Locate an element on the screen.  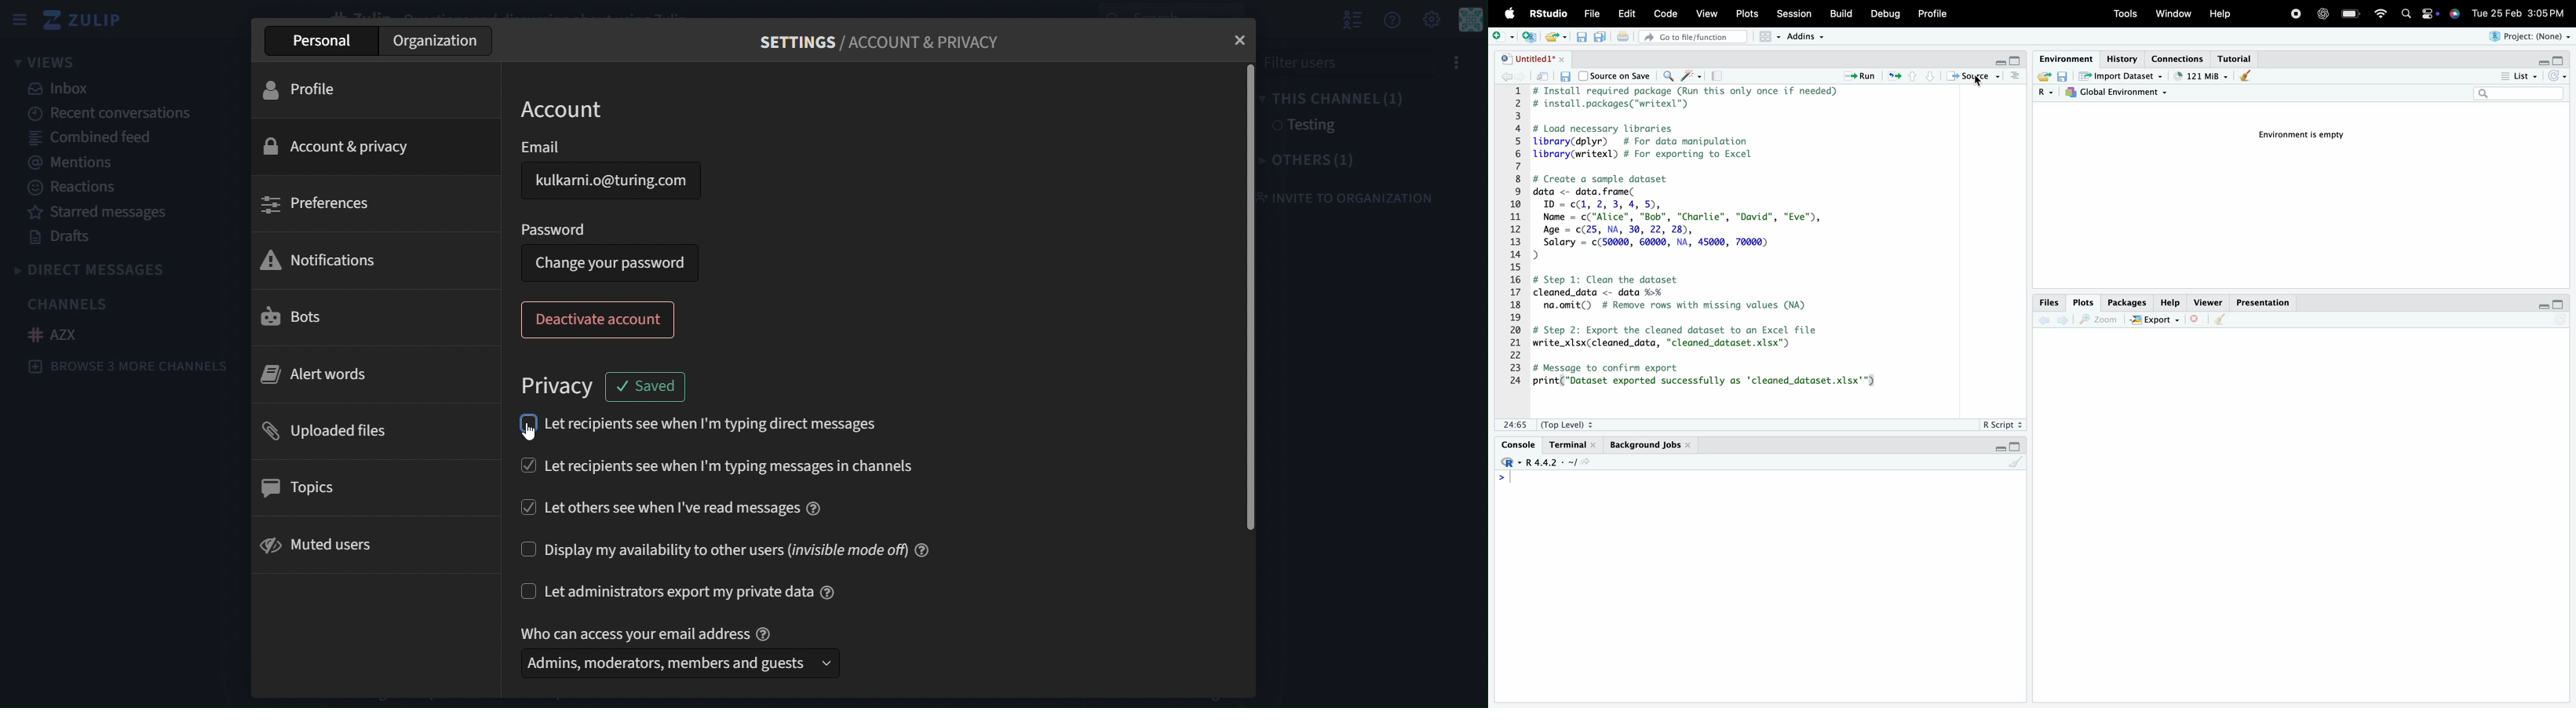
Help is located at coordinates (2221, 14).